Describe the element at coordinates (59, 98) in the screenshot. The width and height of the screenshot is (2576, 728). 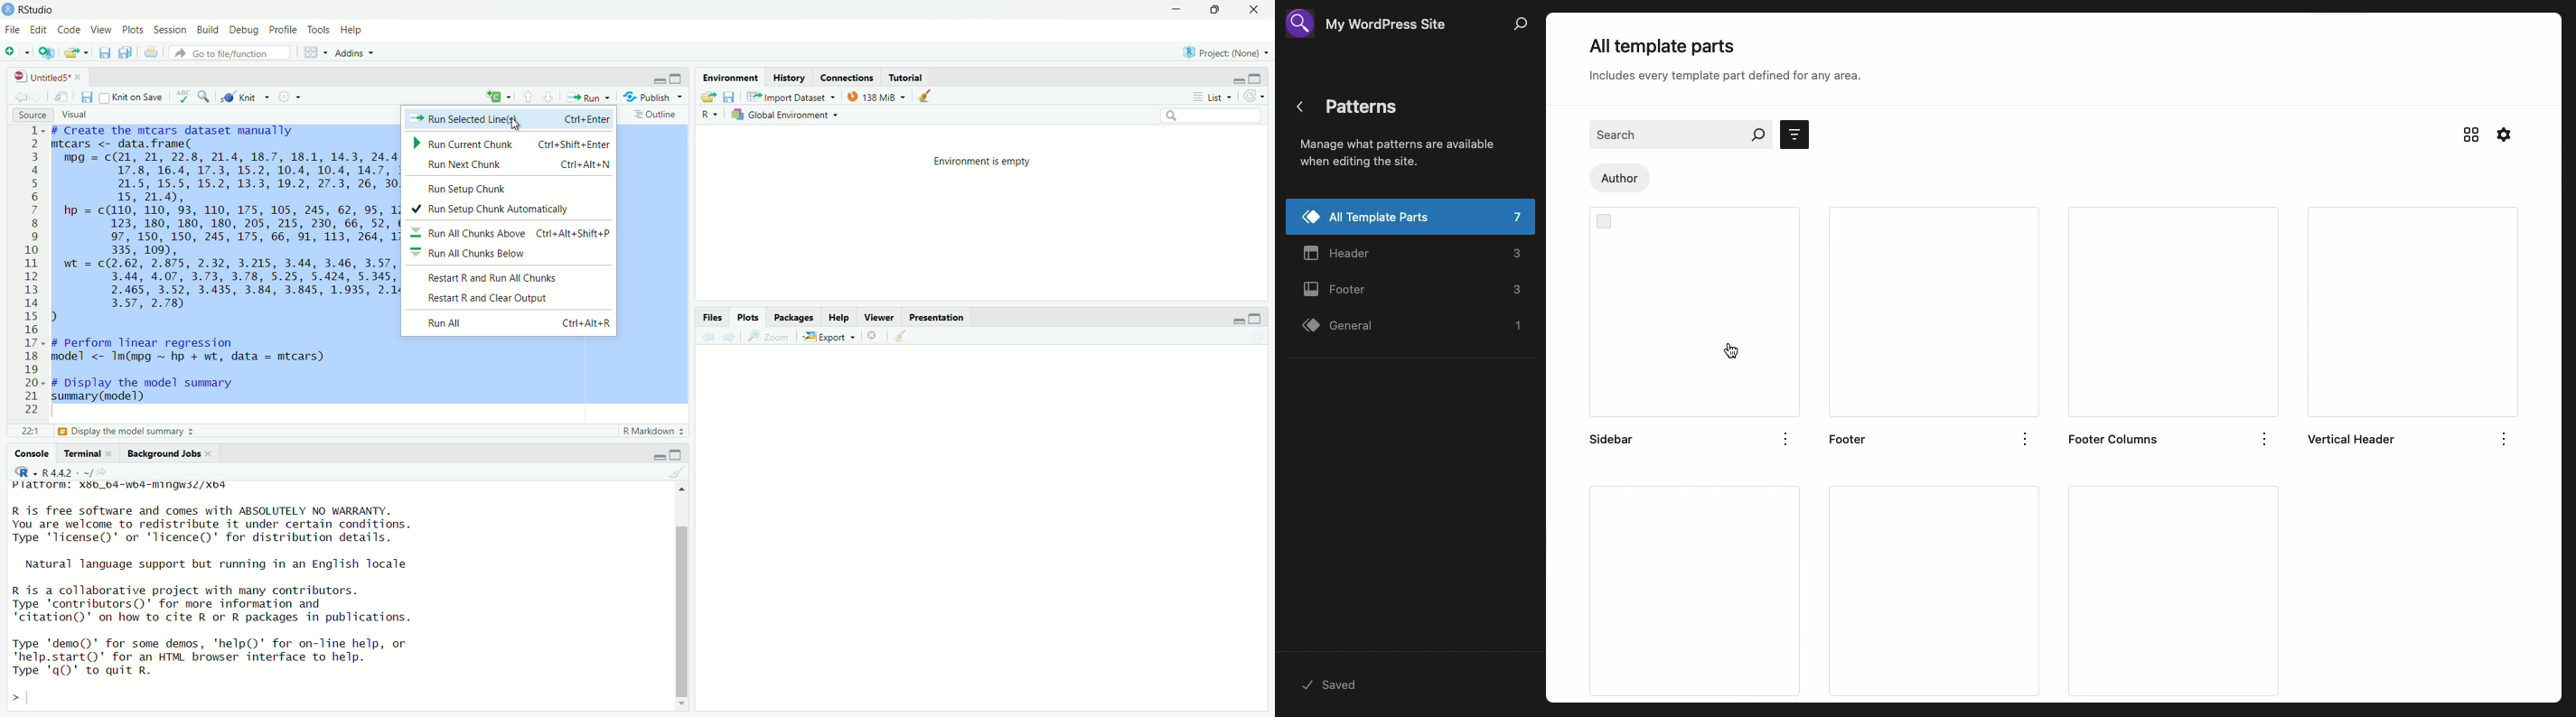
I see `show in new window` at that location.